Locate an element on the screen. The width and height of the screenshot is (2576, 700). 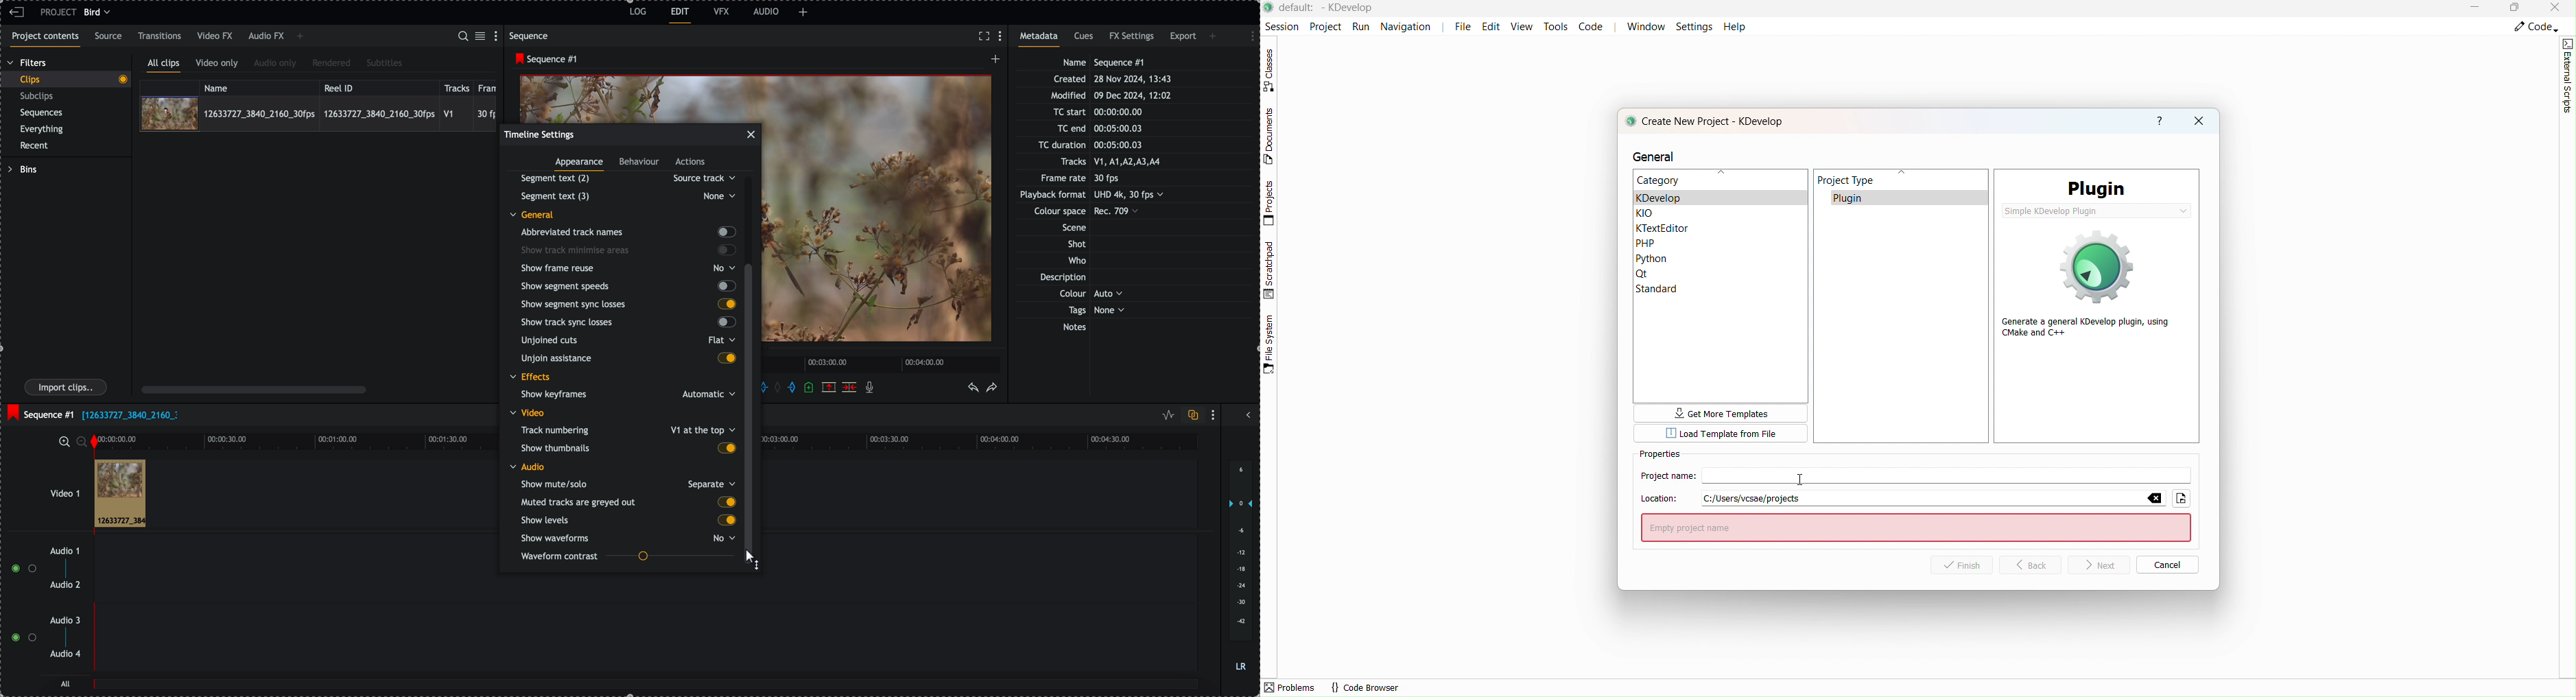
show settings menu is located at coordinates (1003, 37).